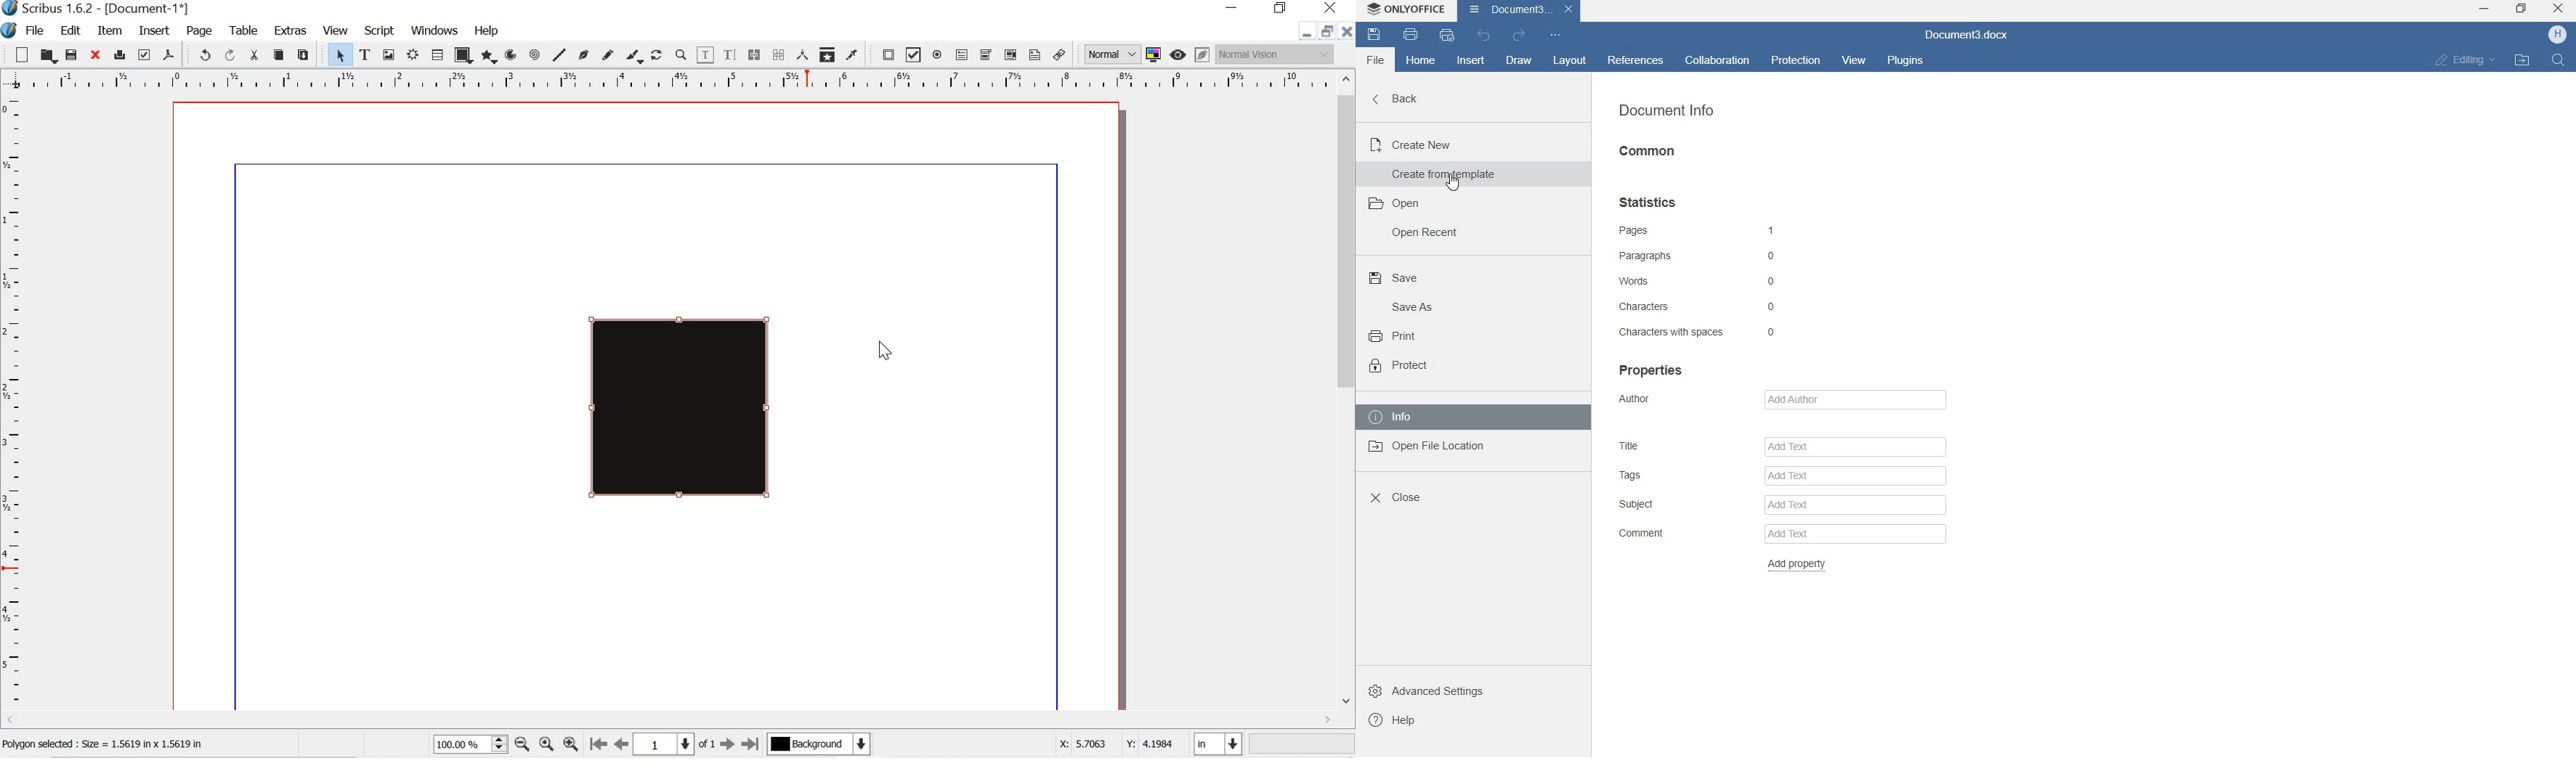 The image size is (2576, 784). What do you see at coordinates (623, 745) in the screenshot?
I see `go to previous page` at bounding box center [623, 745].